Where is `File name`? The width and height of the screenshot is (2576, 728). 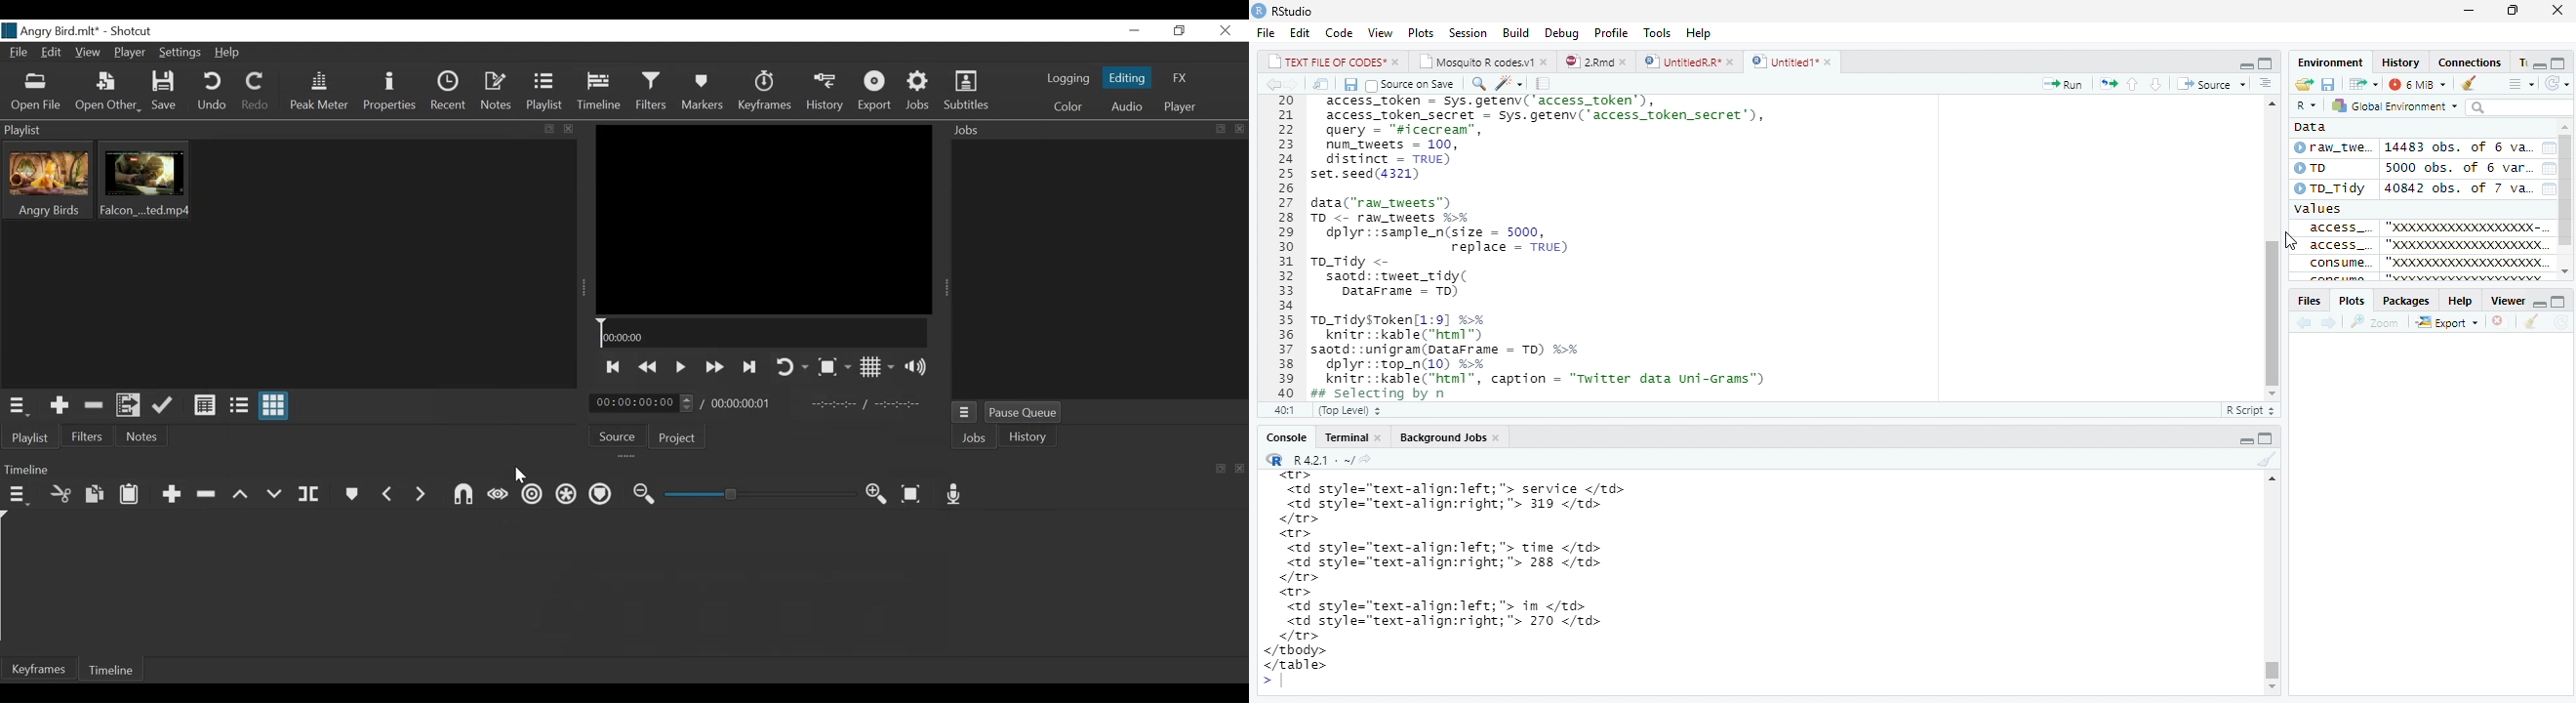 File name is located at coordinates (50, 31).